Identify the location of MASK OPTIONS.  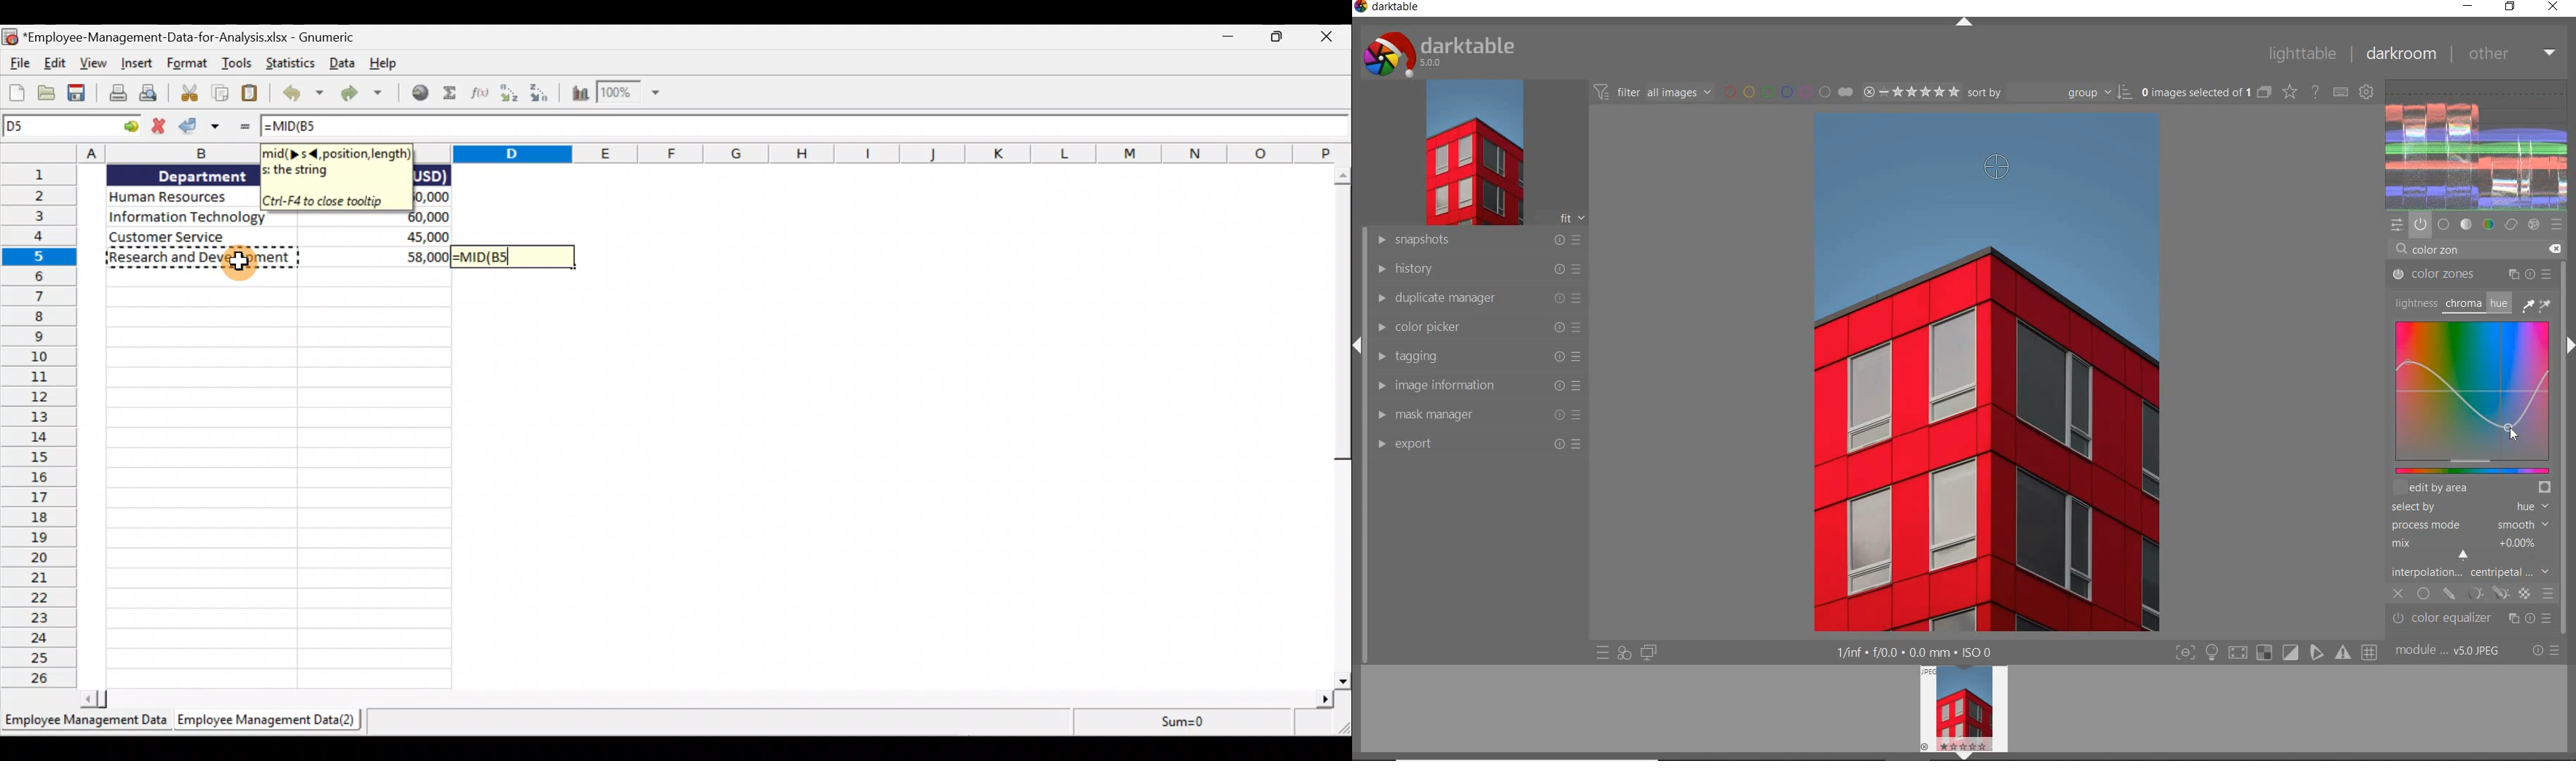
(2486, 593).